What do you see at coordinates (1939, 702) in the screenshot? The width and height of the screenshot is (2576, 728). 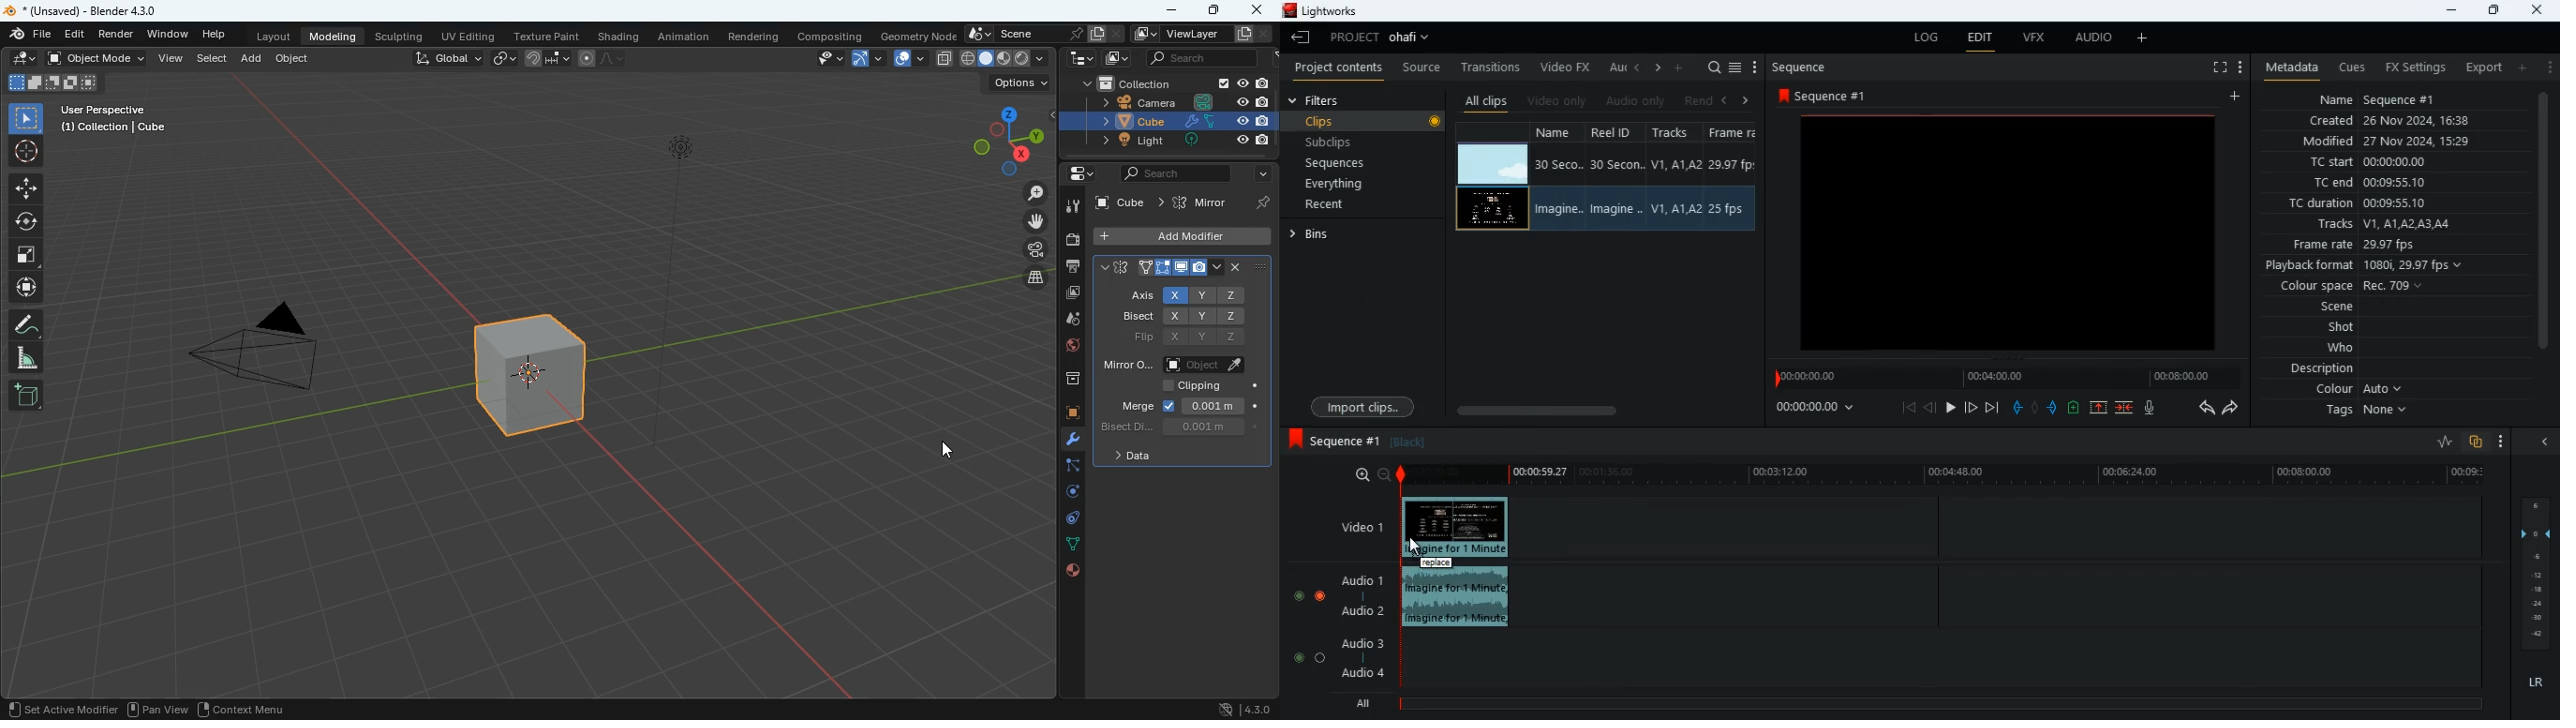 I see `timeline` at bounding box center [1939, 702].